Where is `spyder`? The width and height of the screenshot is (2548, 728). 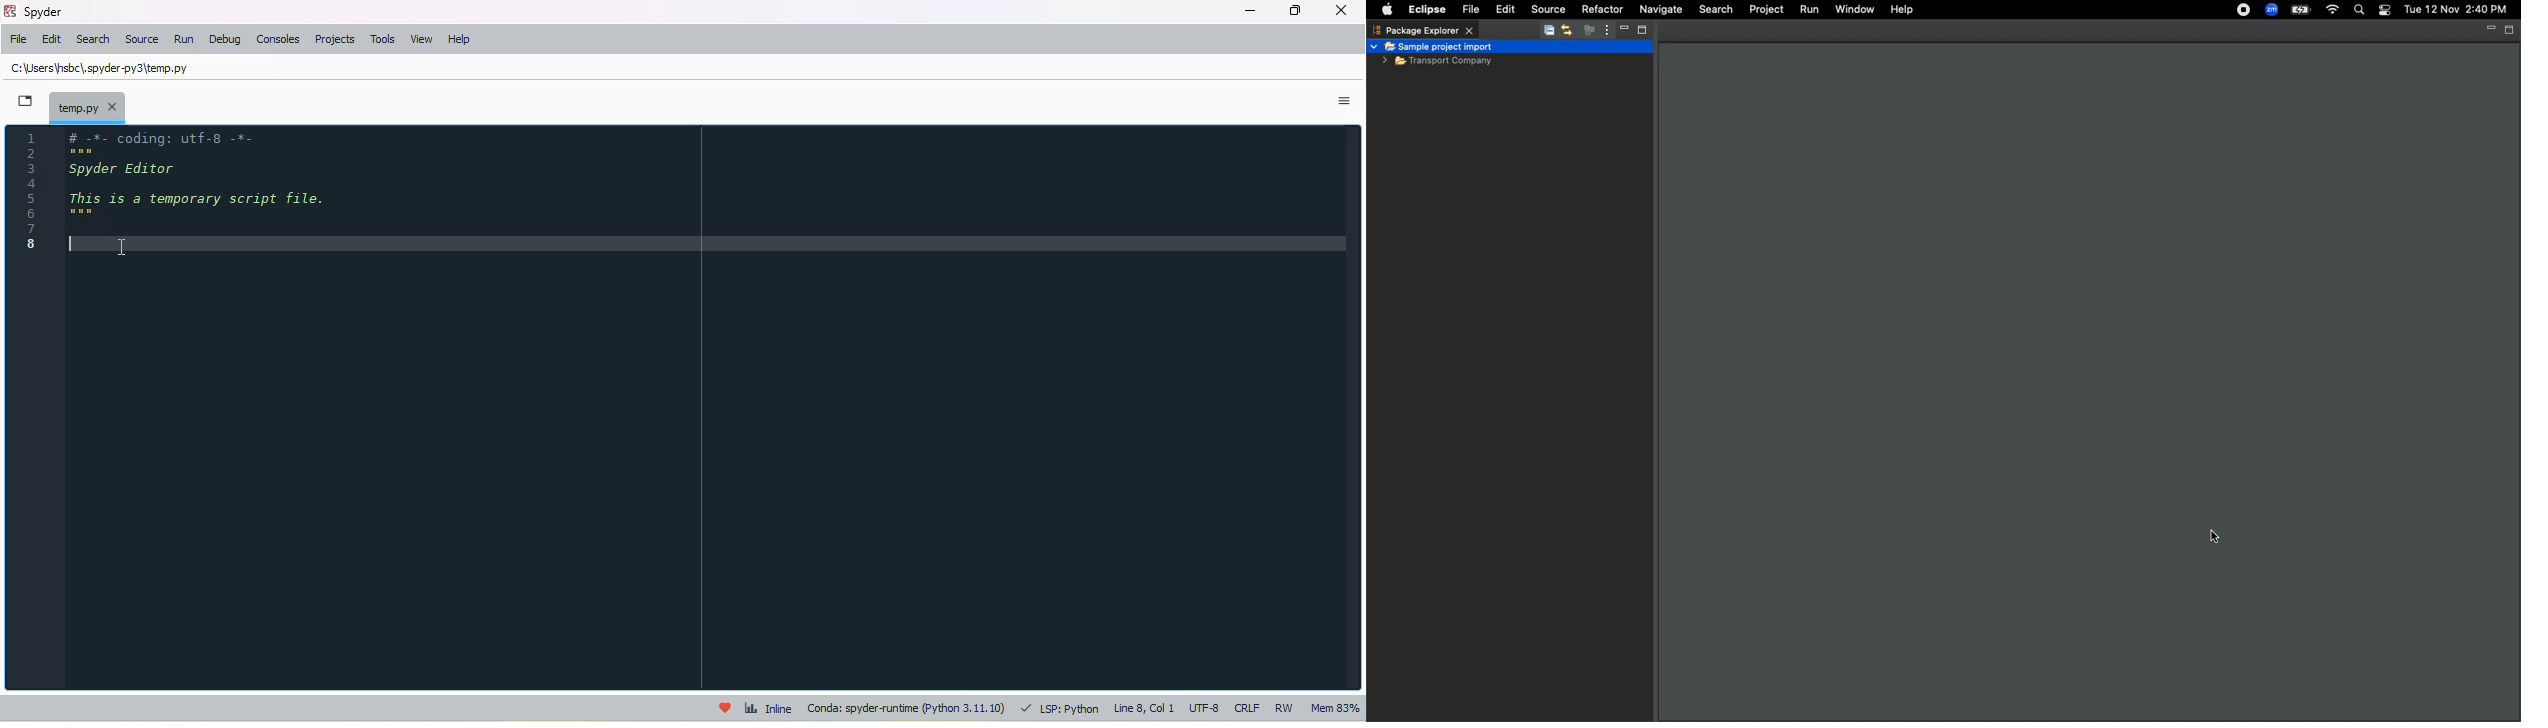
spyder is located at coordinates (44, 12).